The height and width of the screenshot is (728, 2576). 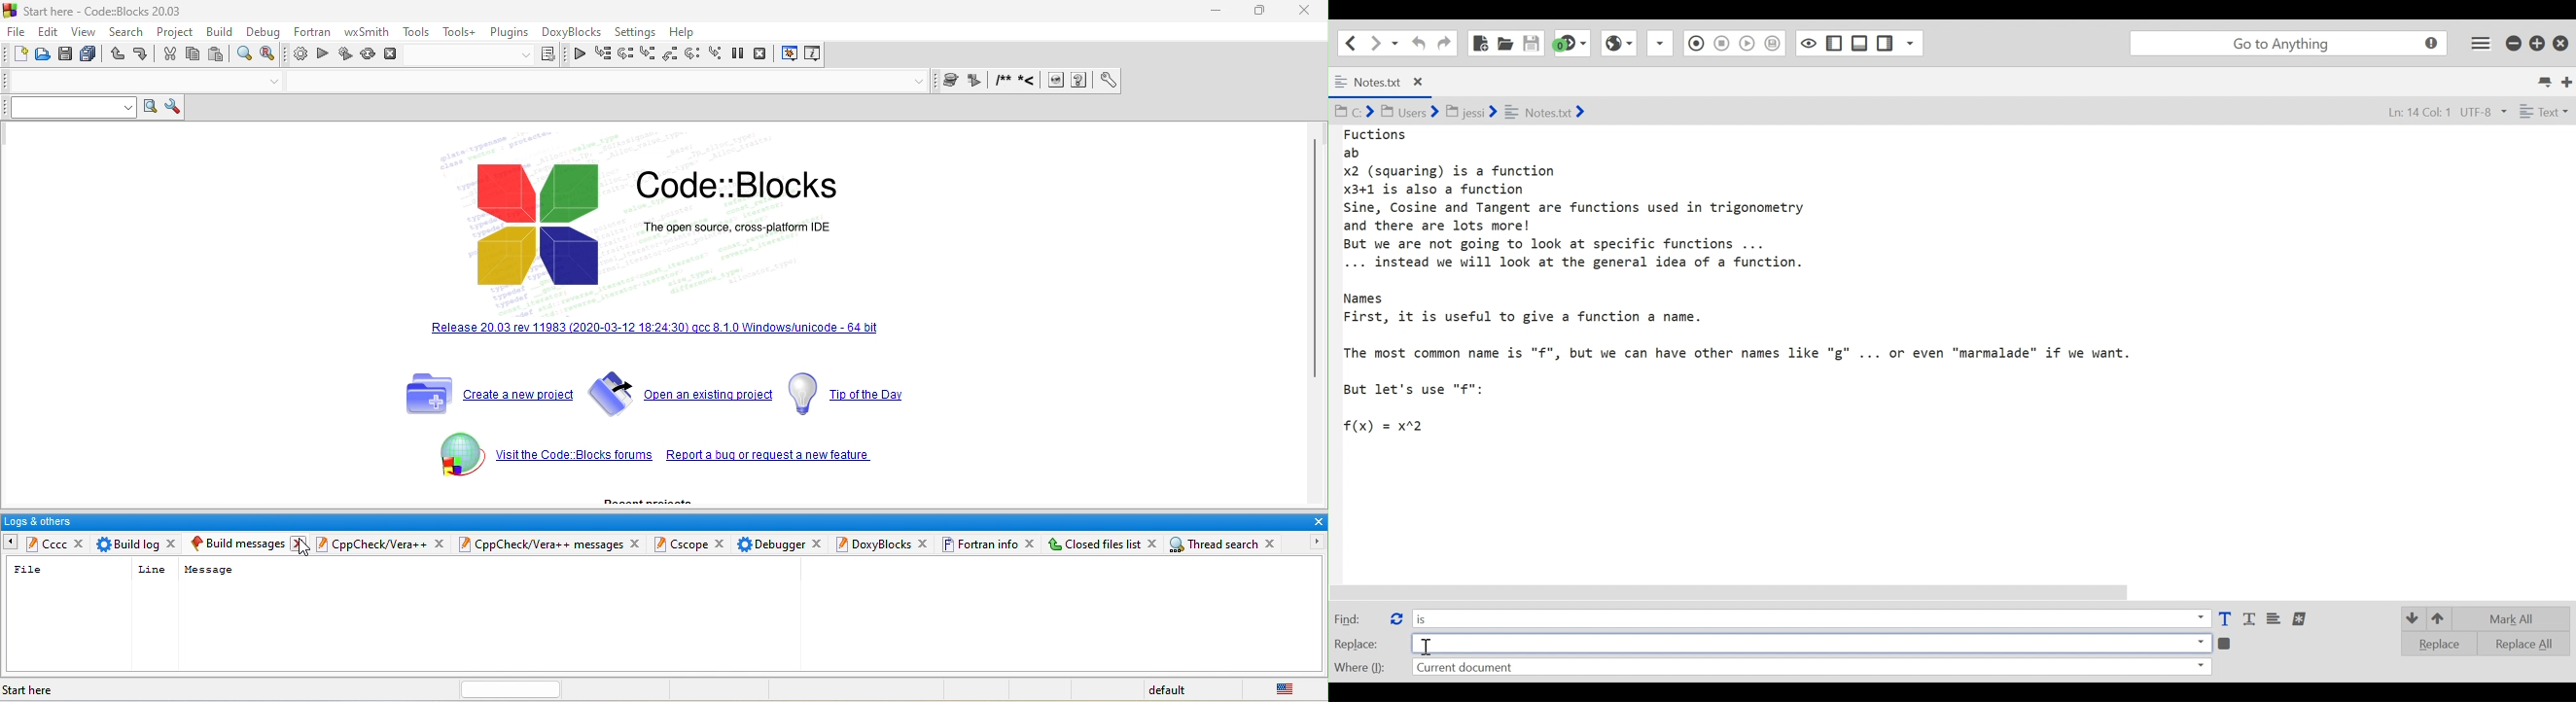 I want to click on default, so click(x=1176, y=688).